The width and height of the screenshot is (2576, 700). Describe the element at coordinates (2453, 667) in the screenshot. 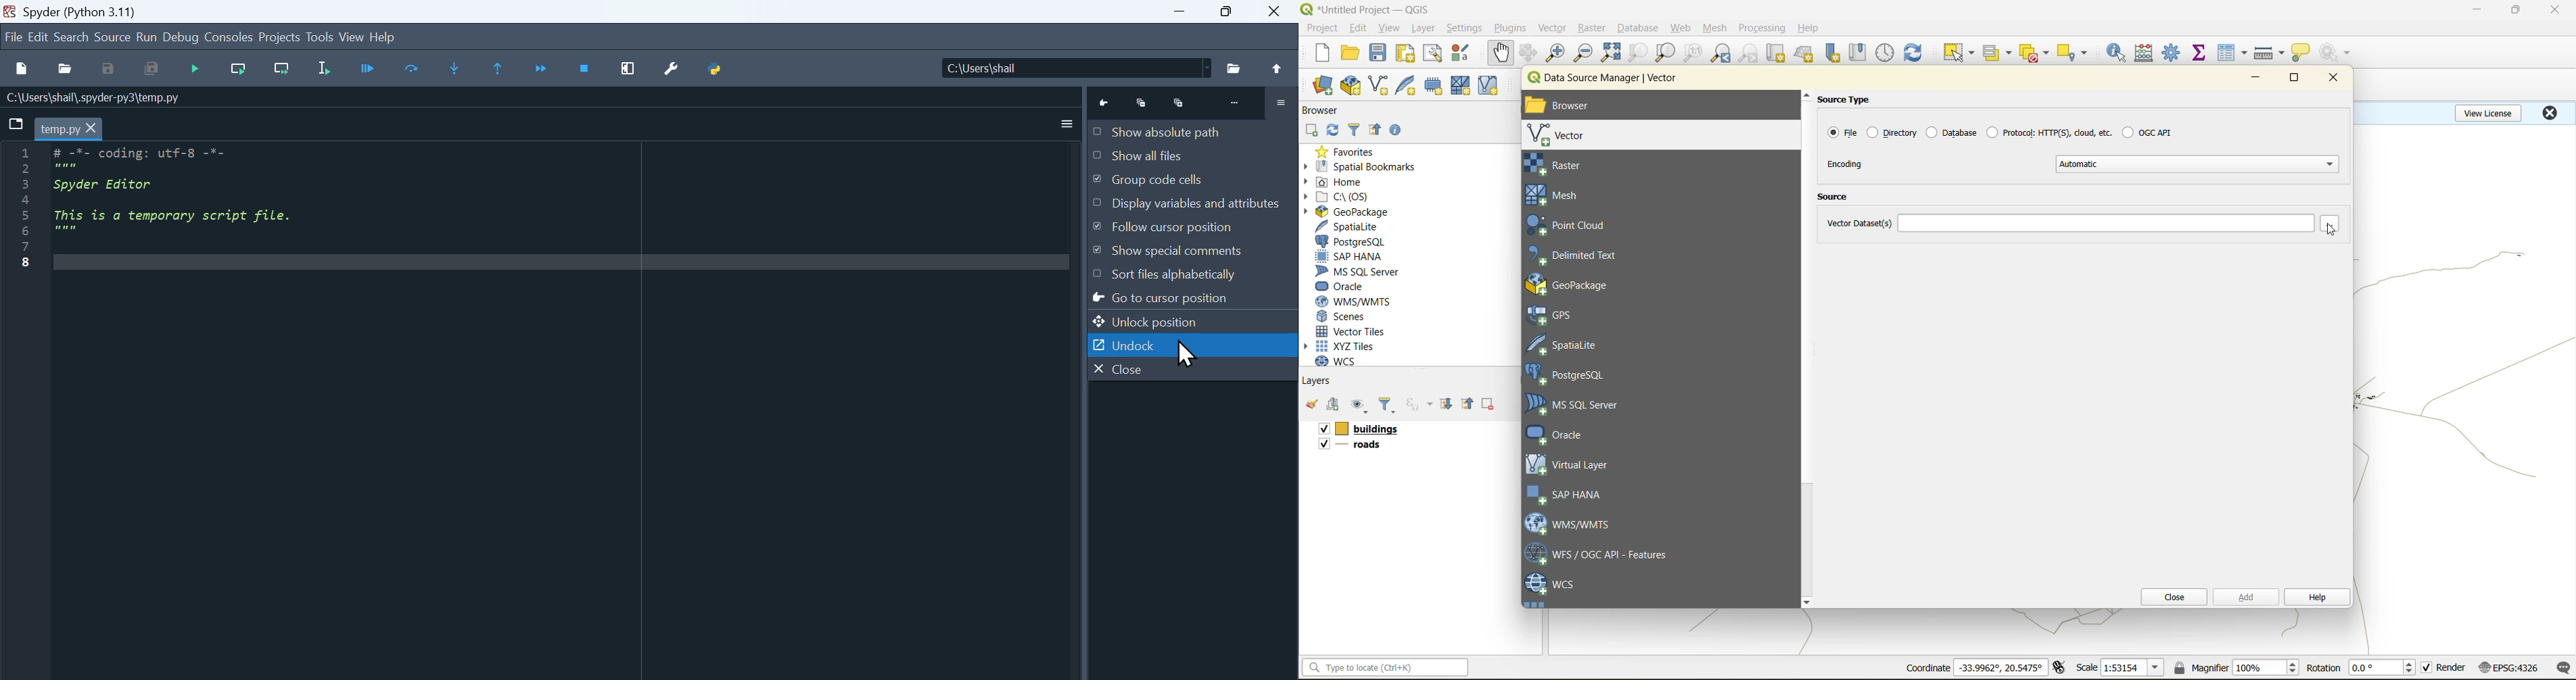

I see `render` at that location.